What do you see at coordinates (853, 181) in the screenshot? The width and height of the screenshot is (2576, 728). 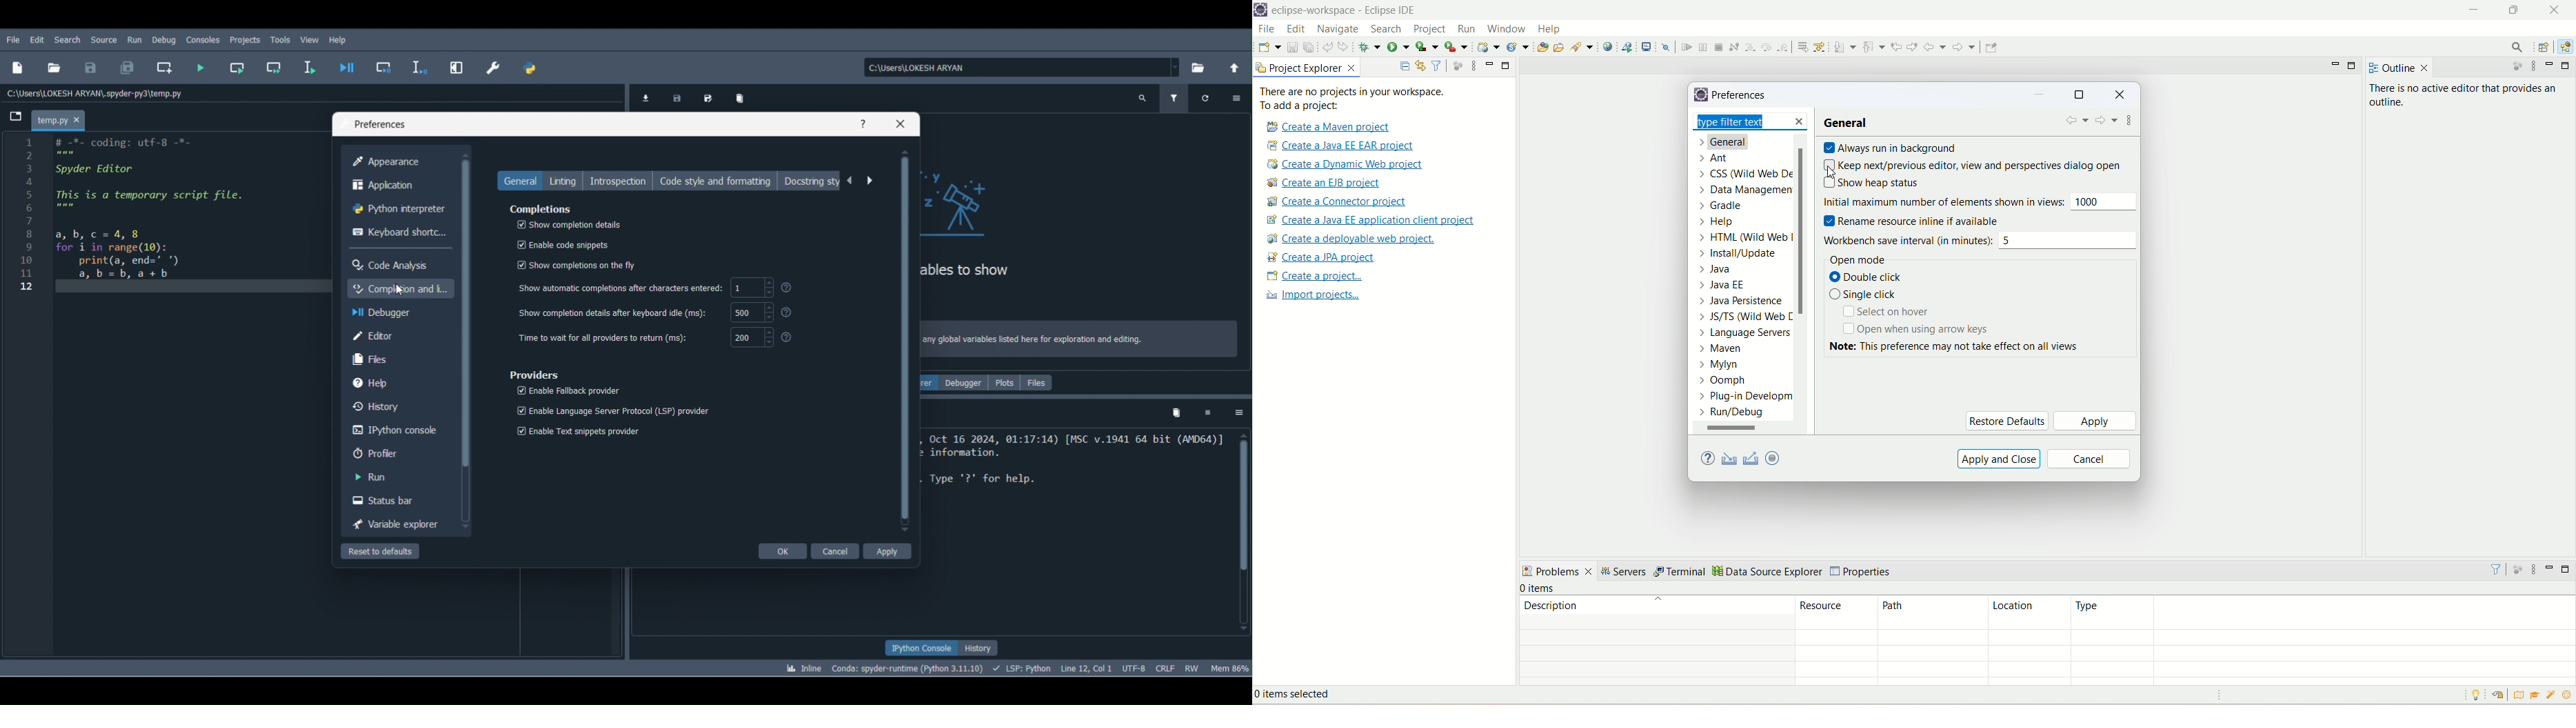 I see `Previous` at bounding box center [853, 181].